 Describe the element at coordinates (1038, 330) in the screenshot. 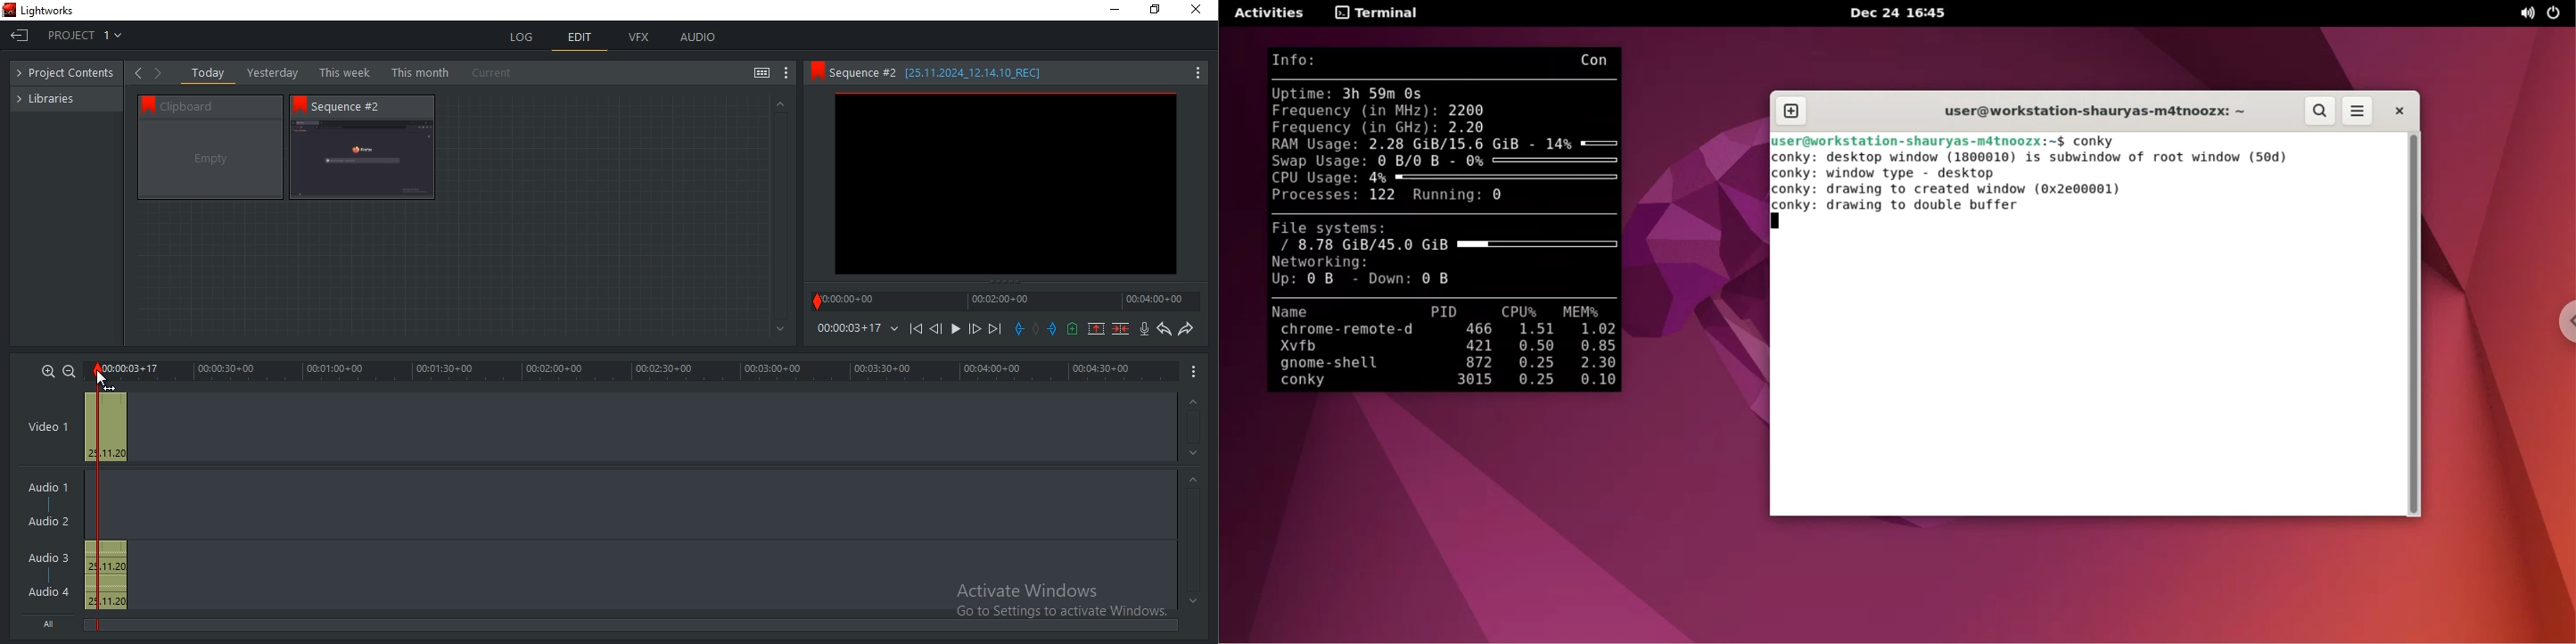

I see `Clear markers` at that location.